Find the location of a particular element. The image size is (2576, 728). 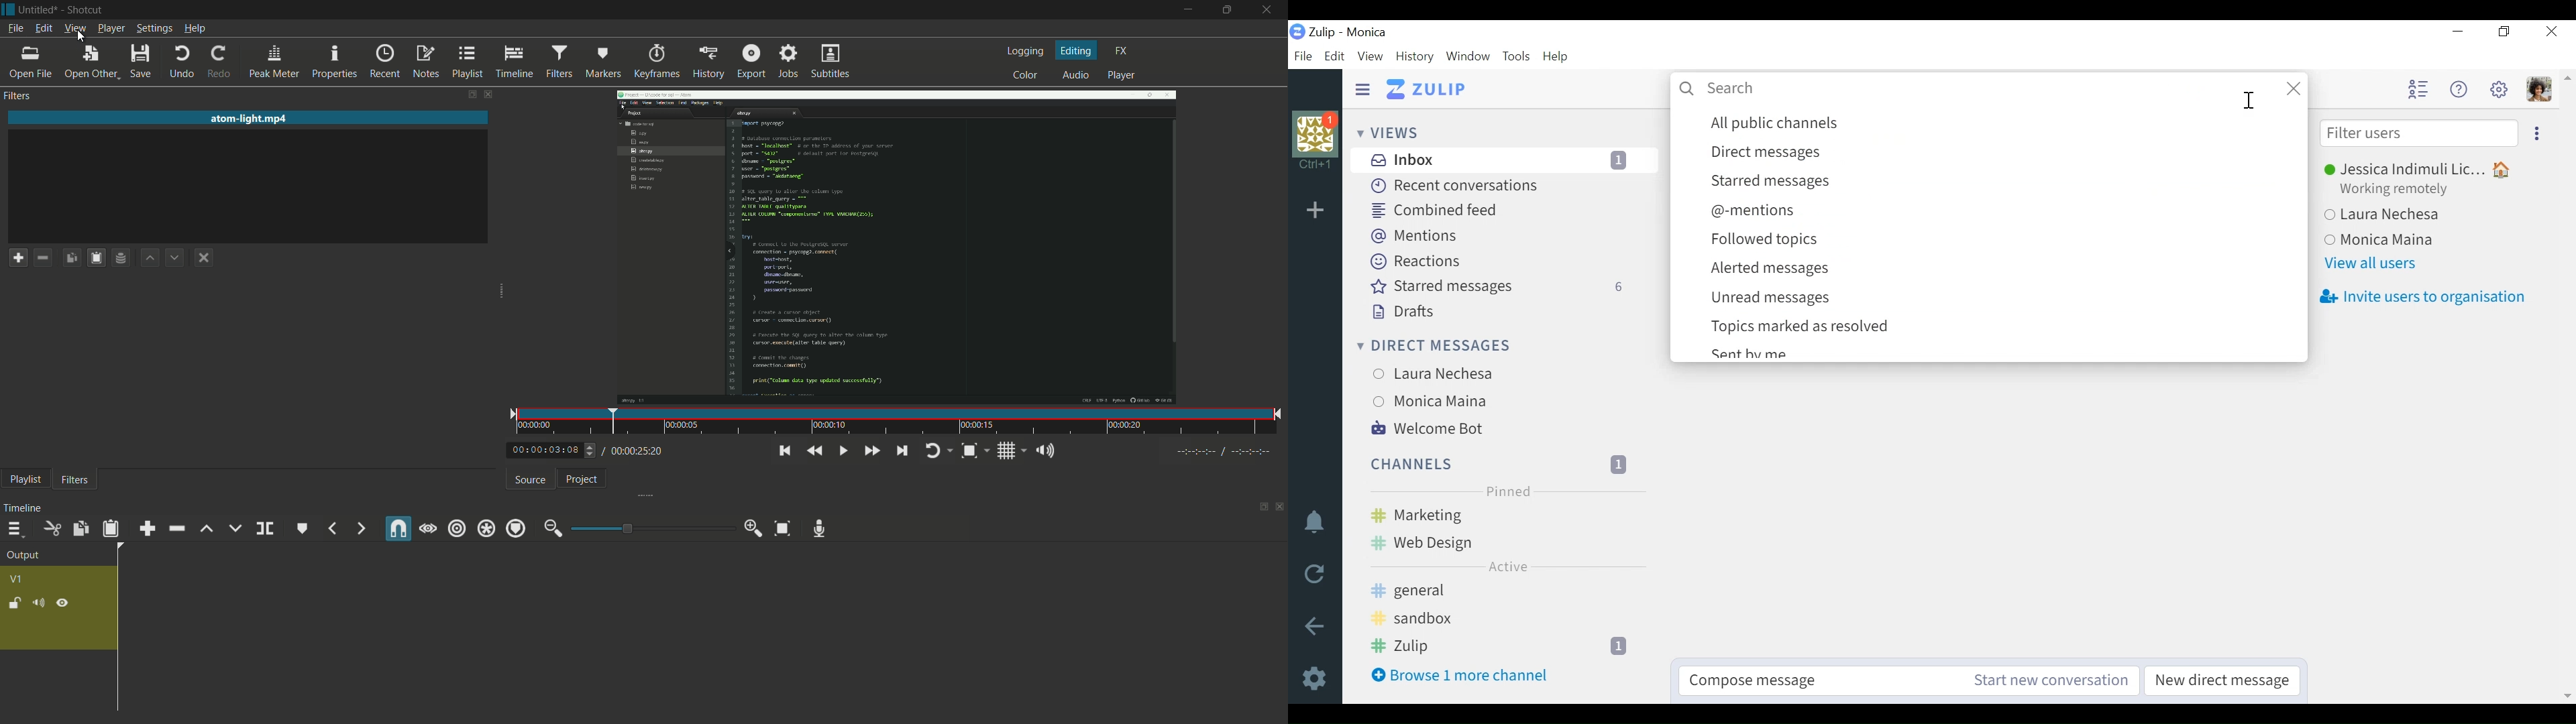

output is located at coordinates (23, 555).